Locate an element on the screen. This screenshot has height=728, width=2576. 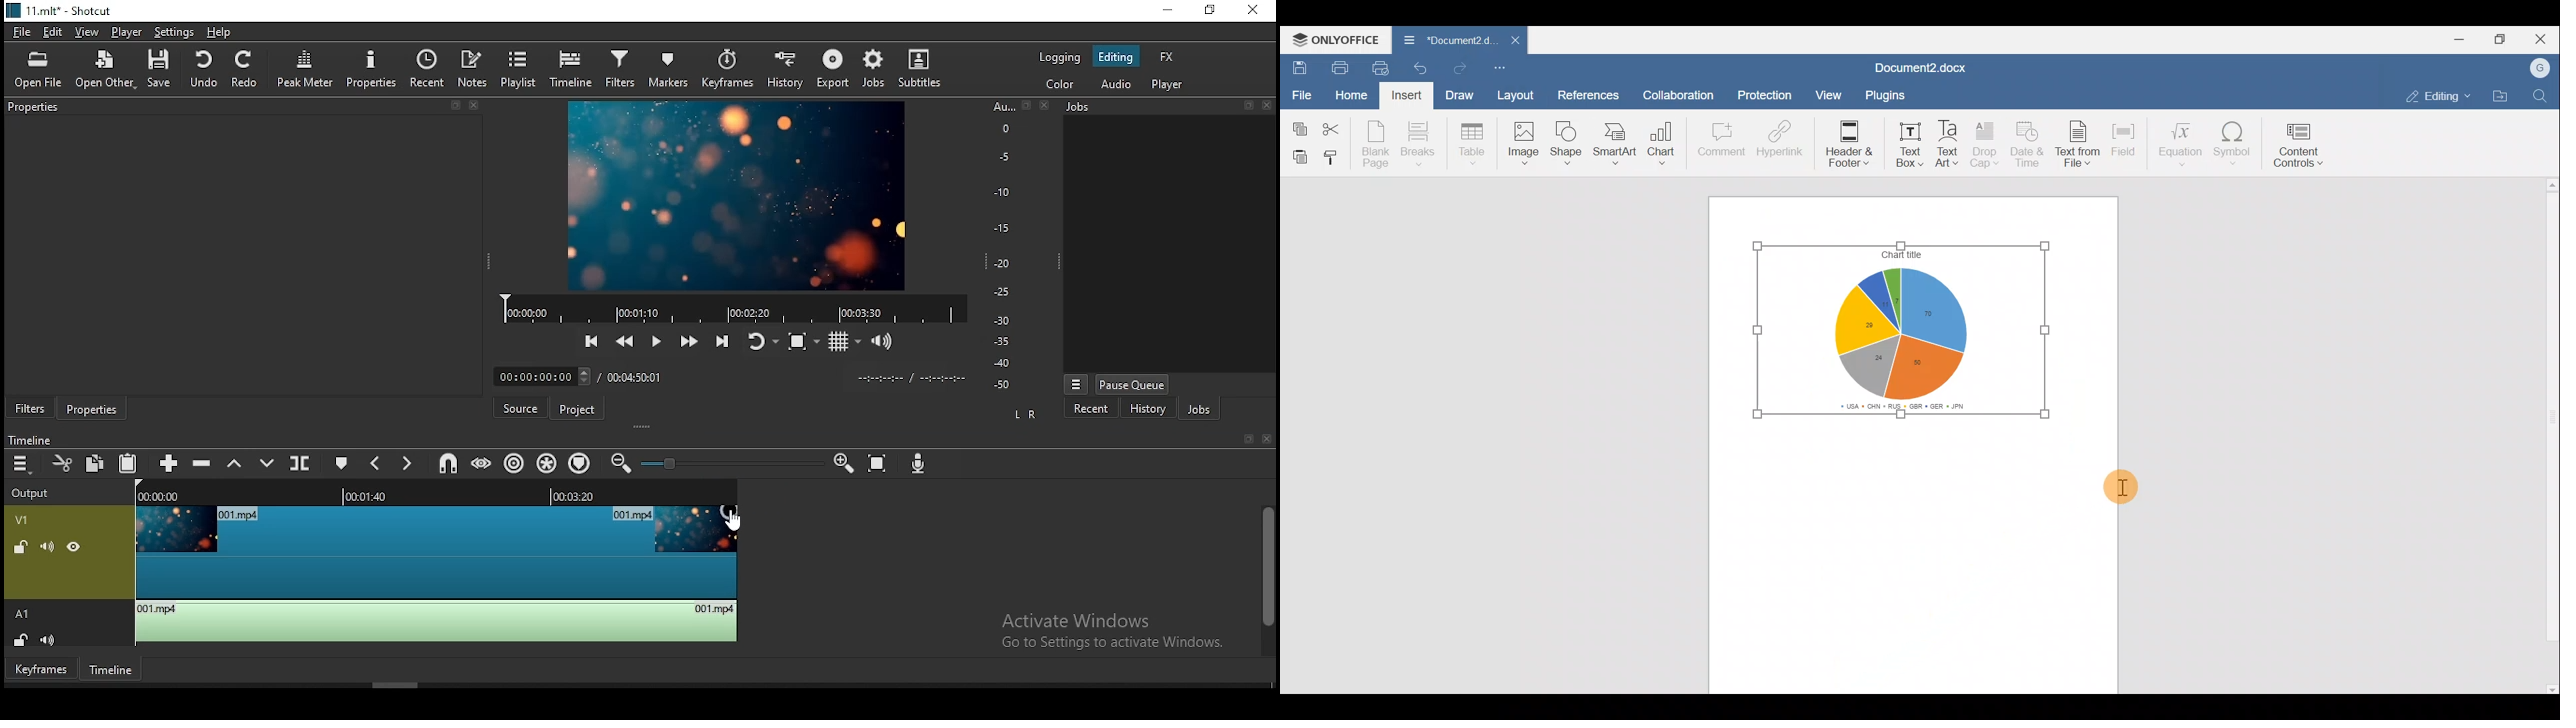
skip to previous point is located at coordinates (592, 341).